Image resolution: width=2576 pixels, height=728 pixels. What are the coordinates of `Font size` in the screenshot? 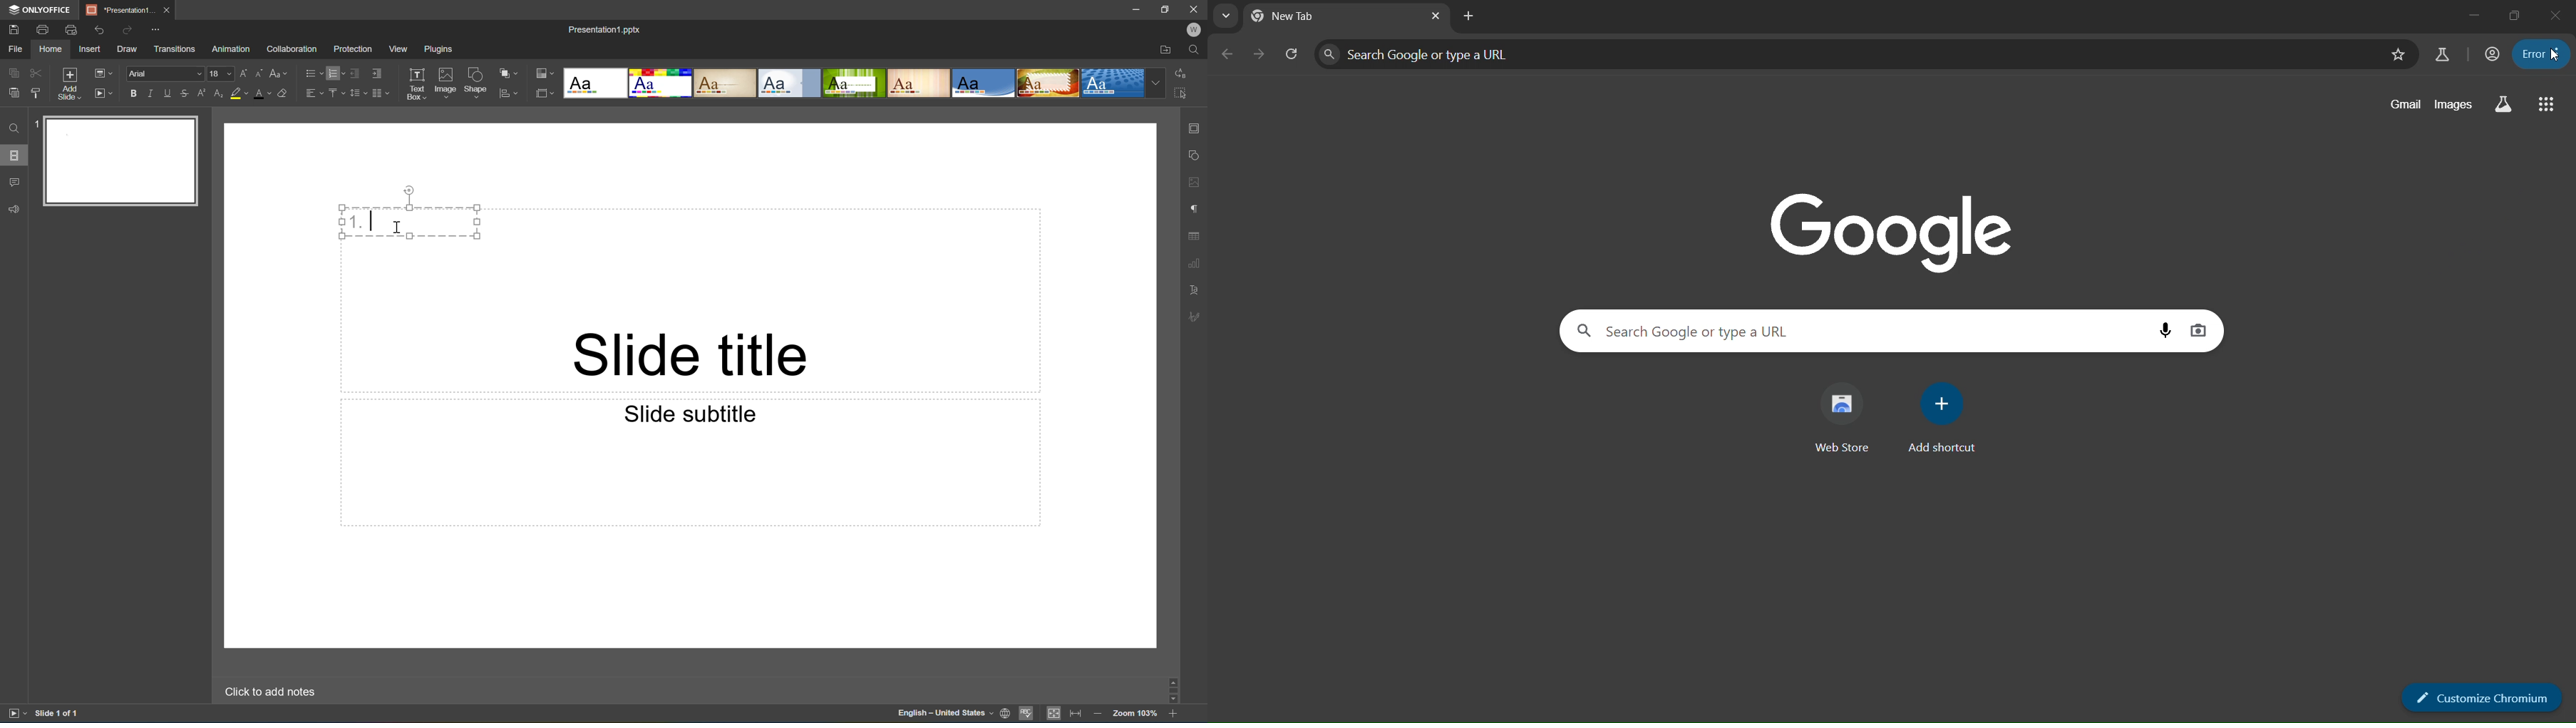 It's located at (222, 75).